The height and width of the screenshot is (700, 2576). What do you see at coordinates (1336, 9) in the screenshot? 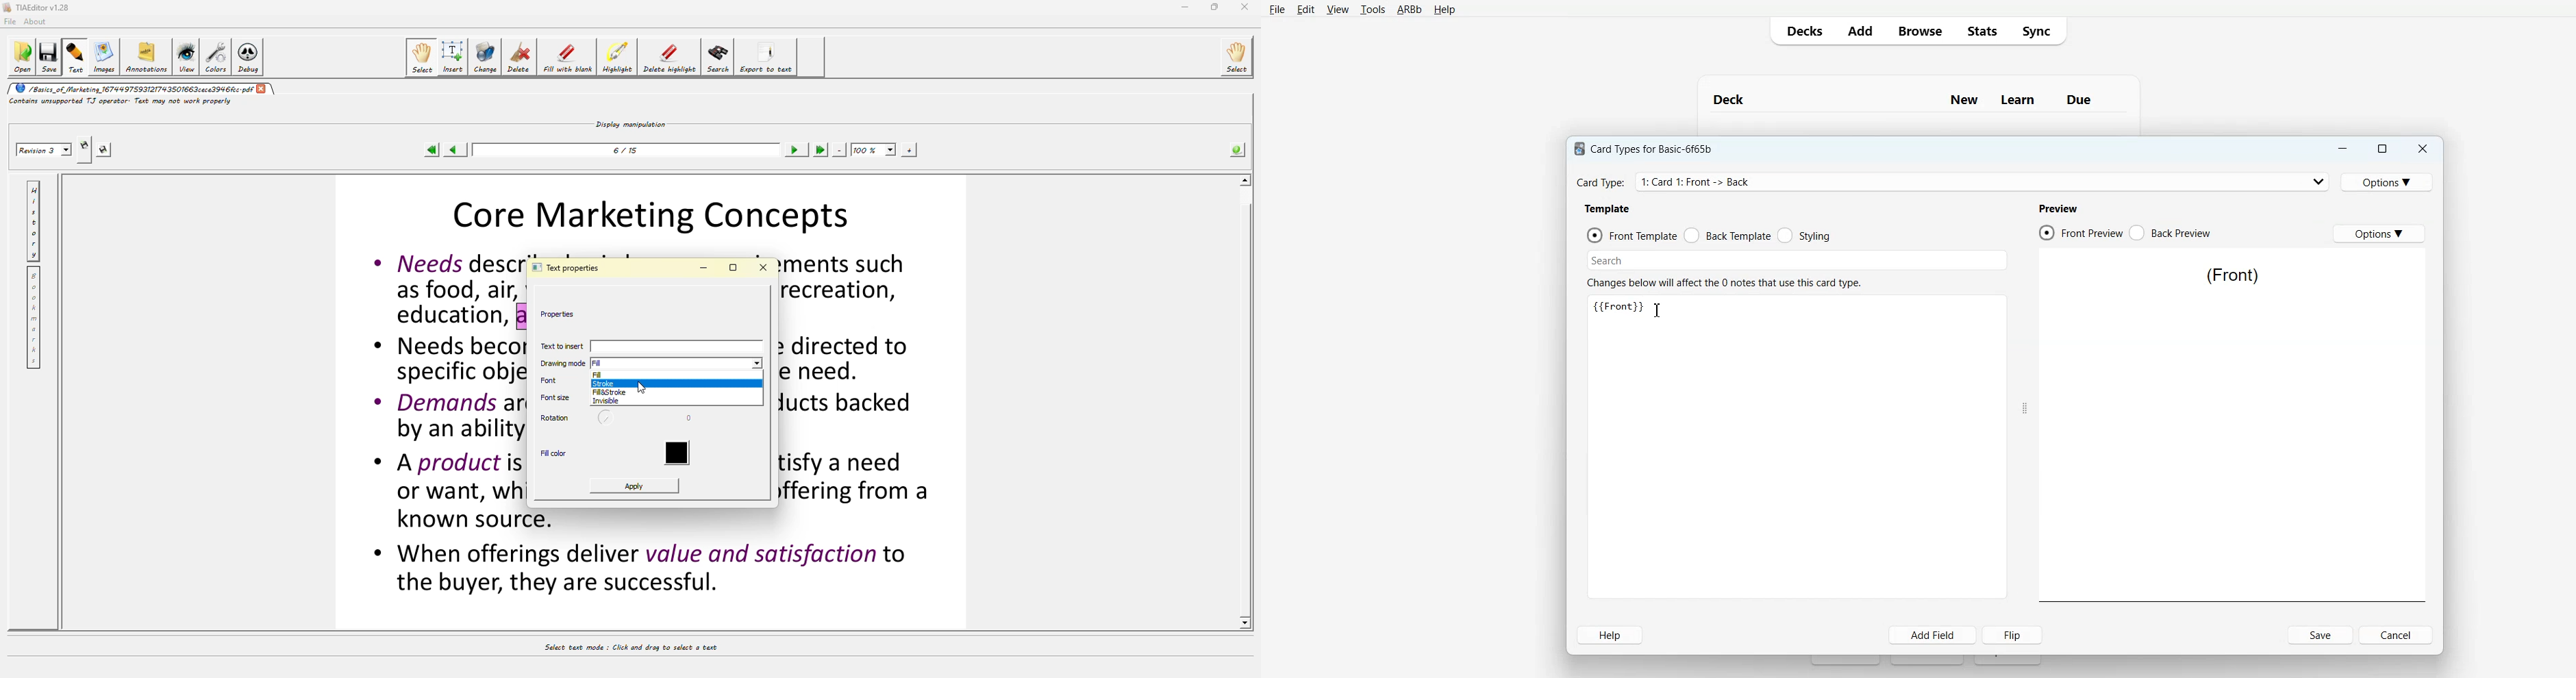
I see `View` at bounding box center [1336, 9].